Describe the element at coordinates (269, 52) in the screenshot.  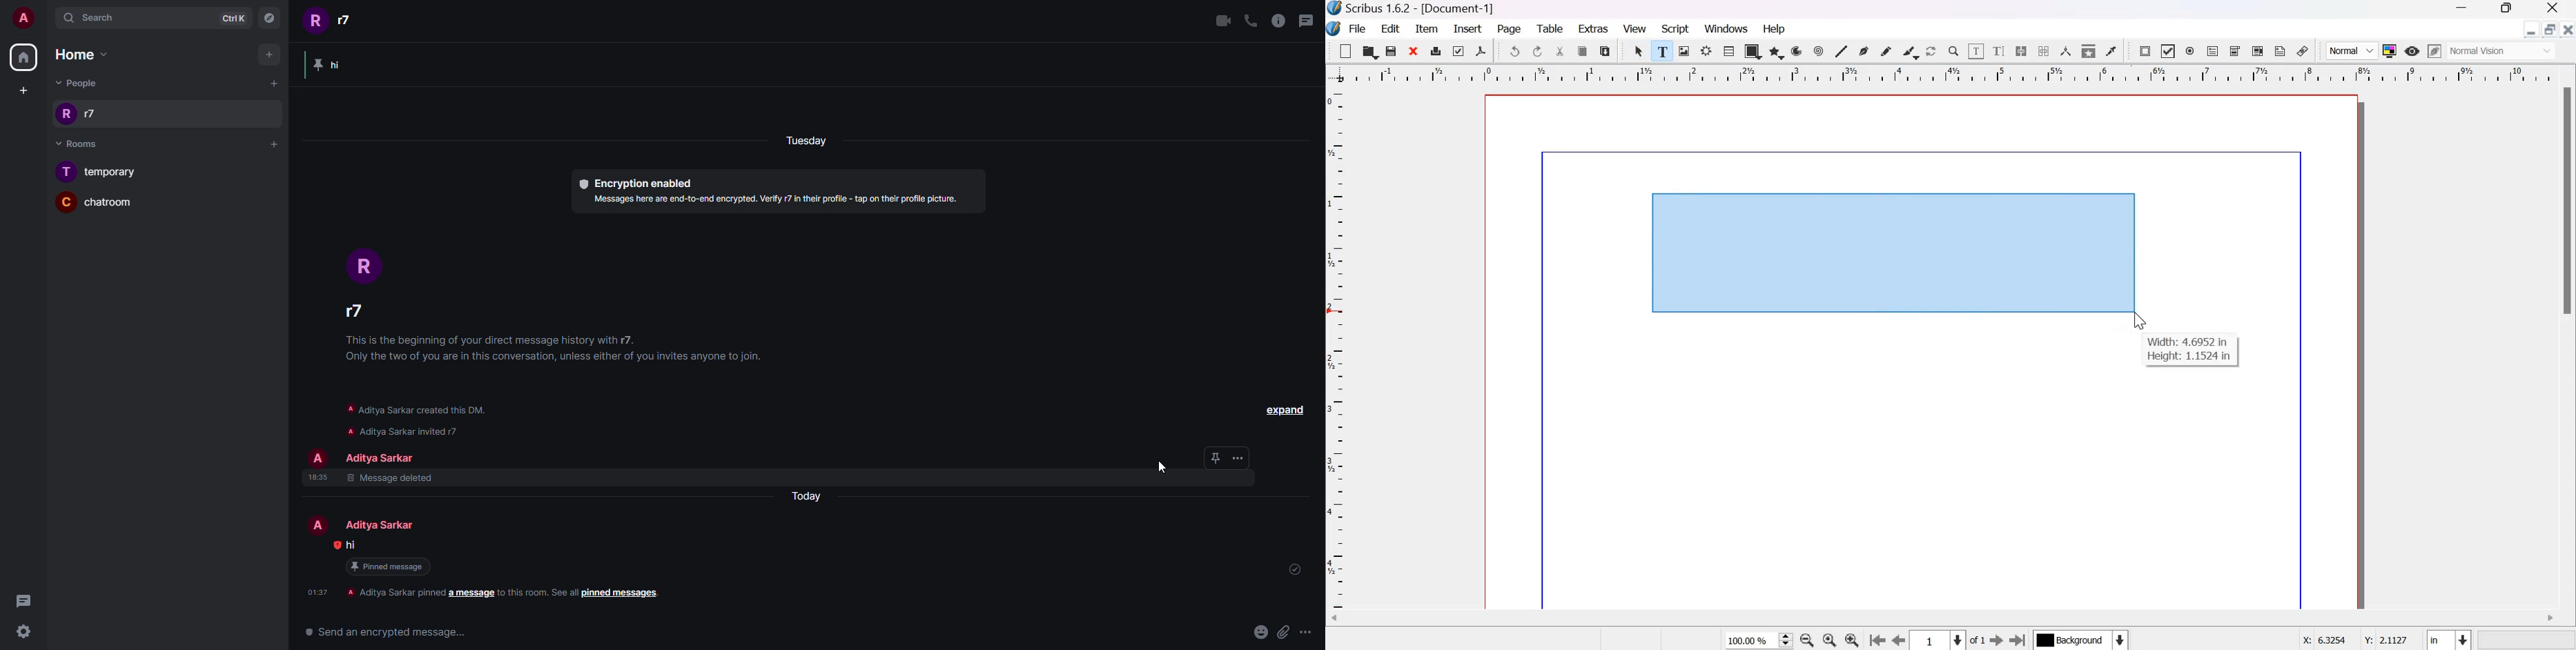
I see `add` at that location.